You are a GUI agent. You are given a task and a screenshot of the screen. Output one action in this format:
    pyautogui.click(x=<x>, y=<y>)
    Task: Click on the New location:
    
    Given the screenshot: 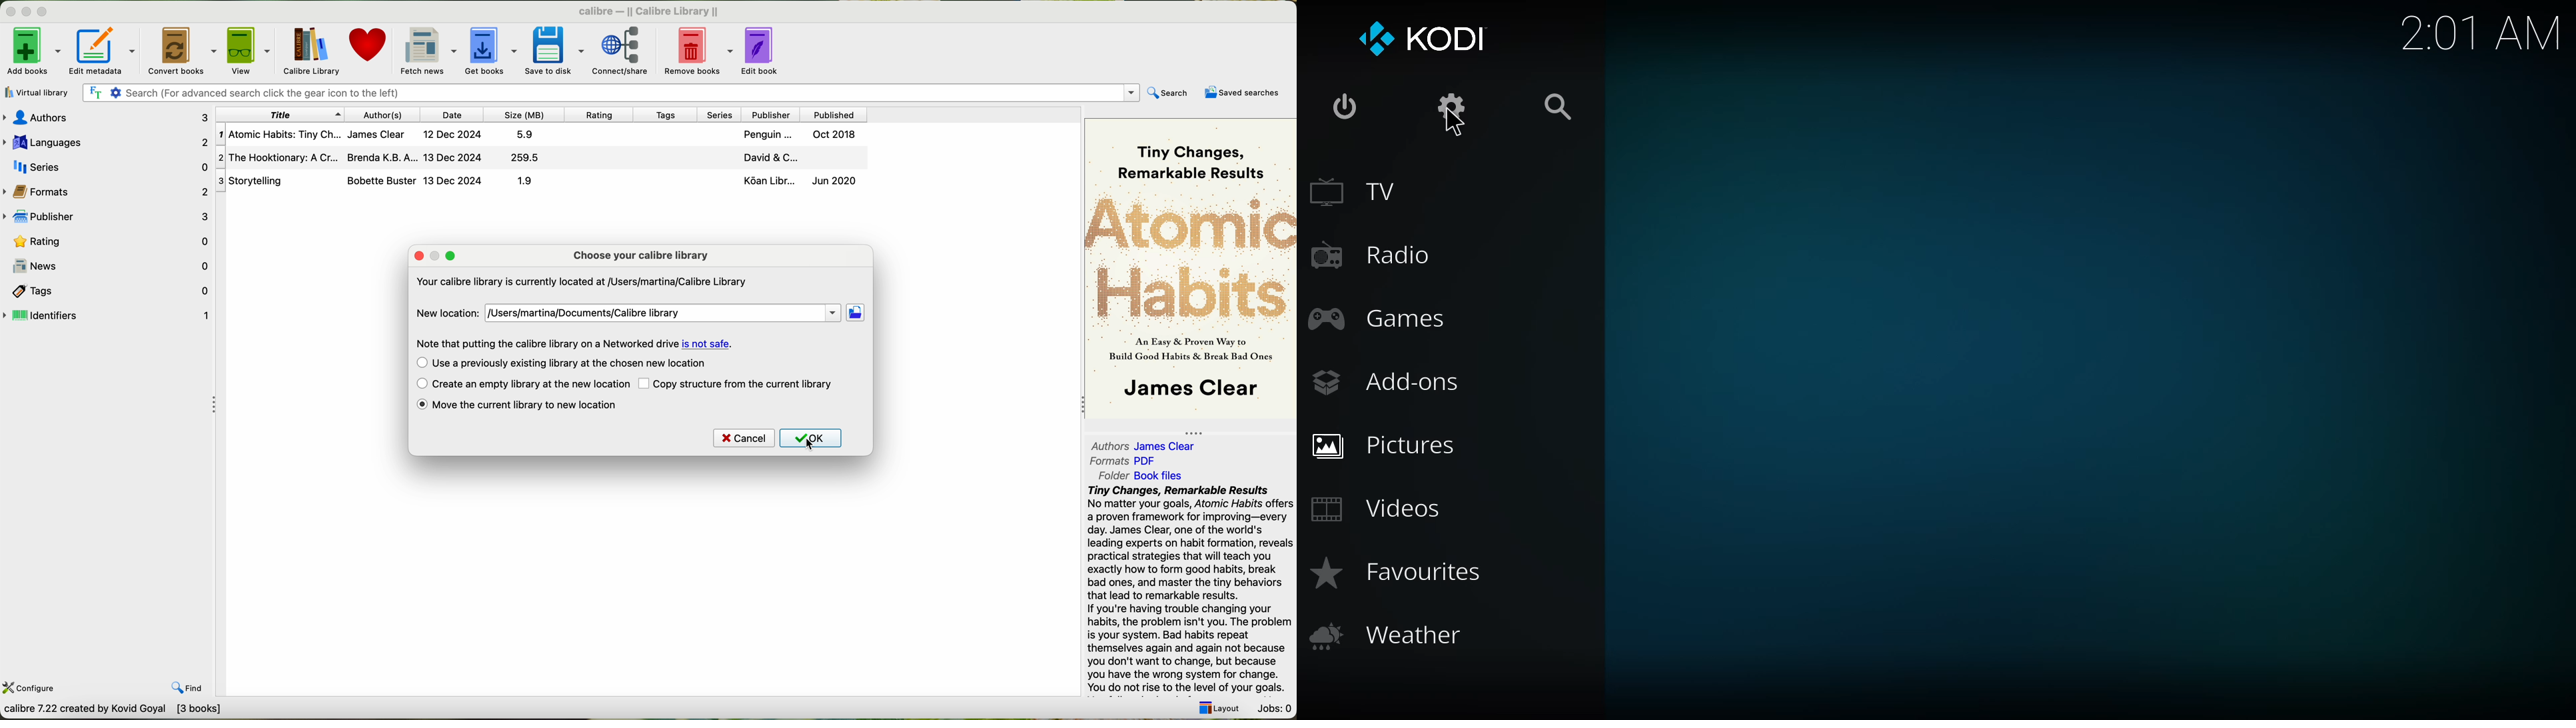 What is the action you would take?
    pyautogui.click(x=446, y=313)
    